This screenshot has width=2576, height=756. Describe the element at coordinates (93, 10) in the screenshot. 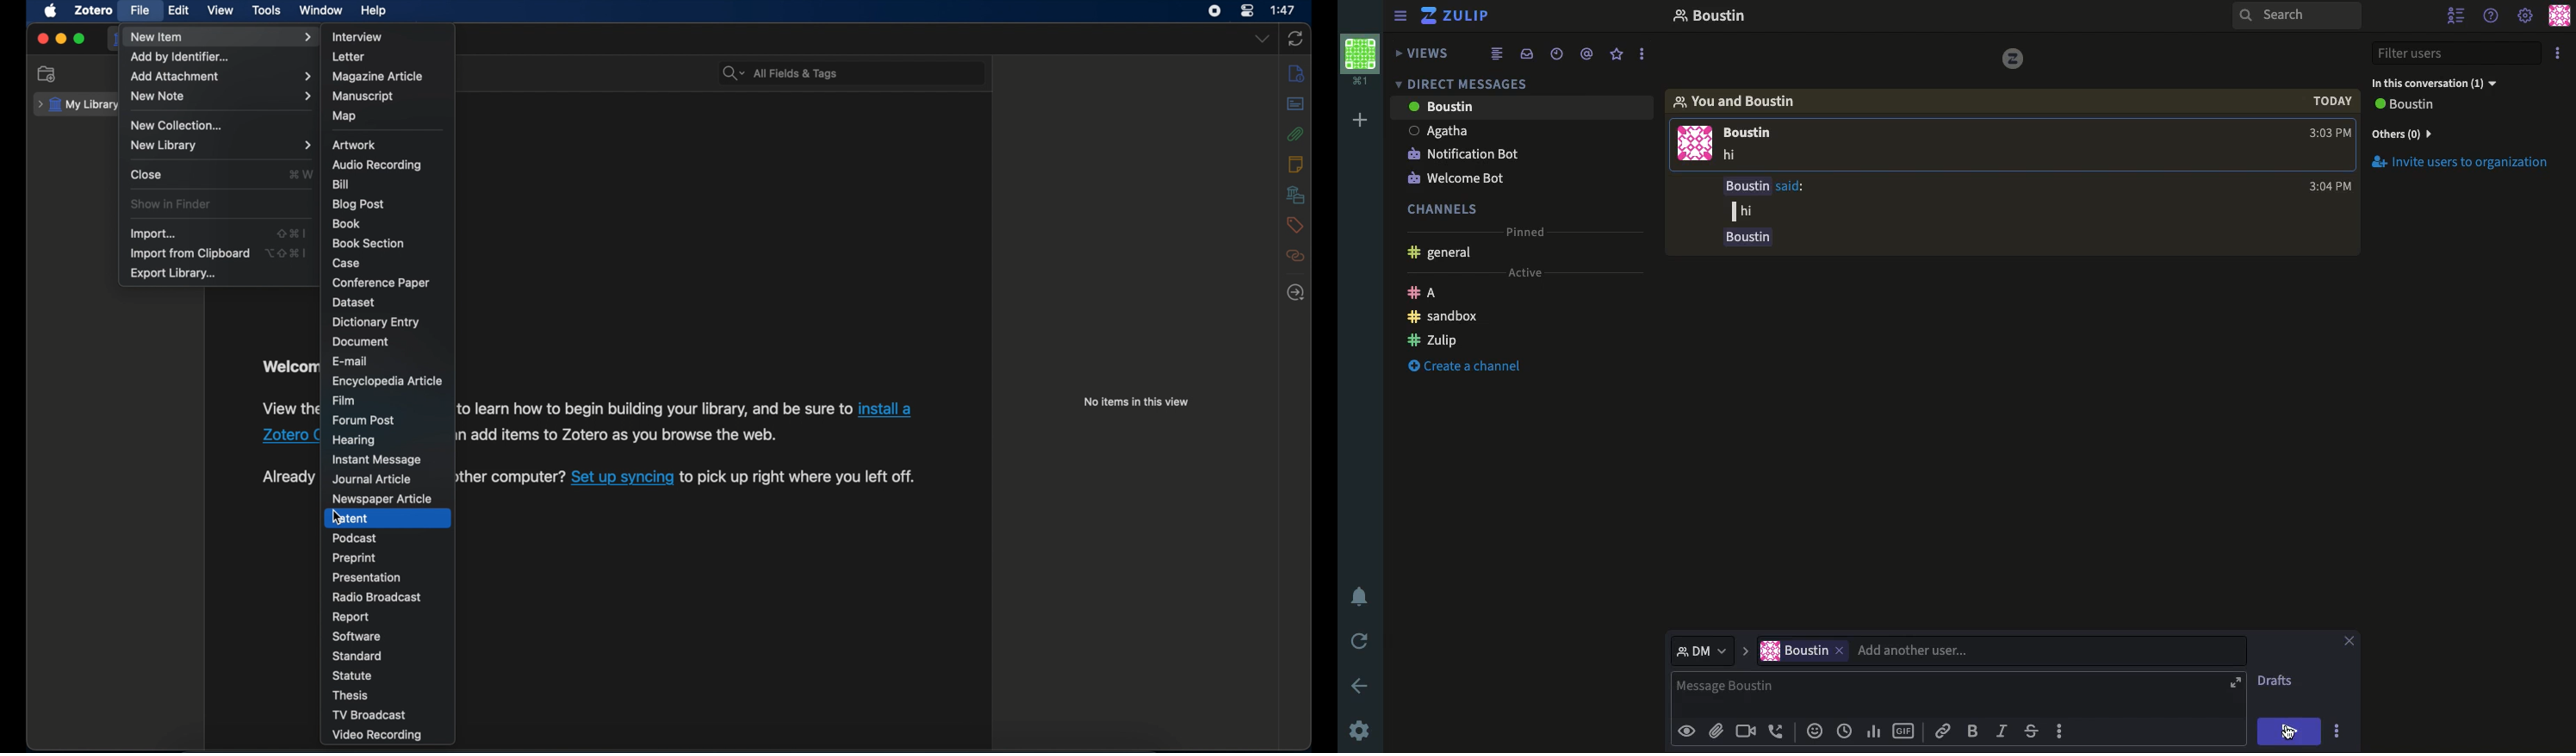

I see `zotero` at that location.